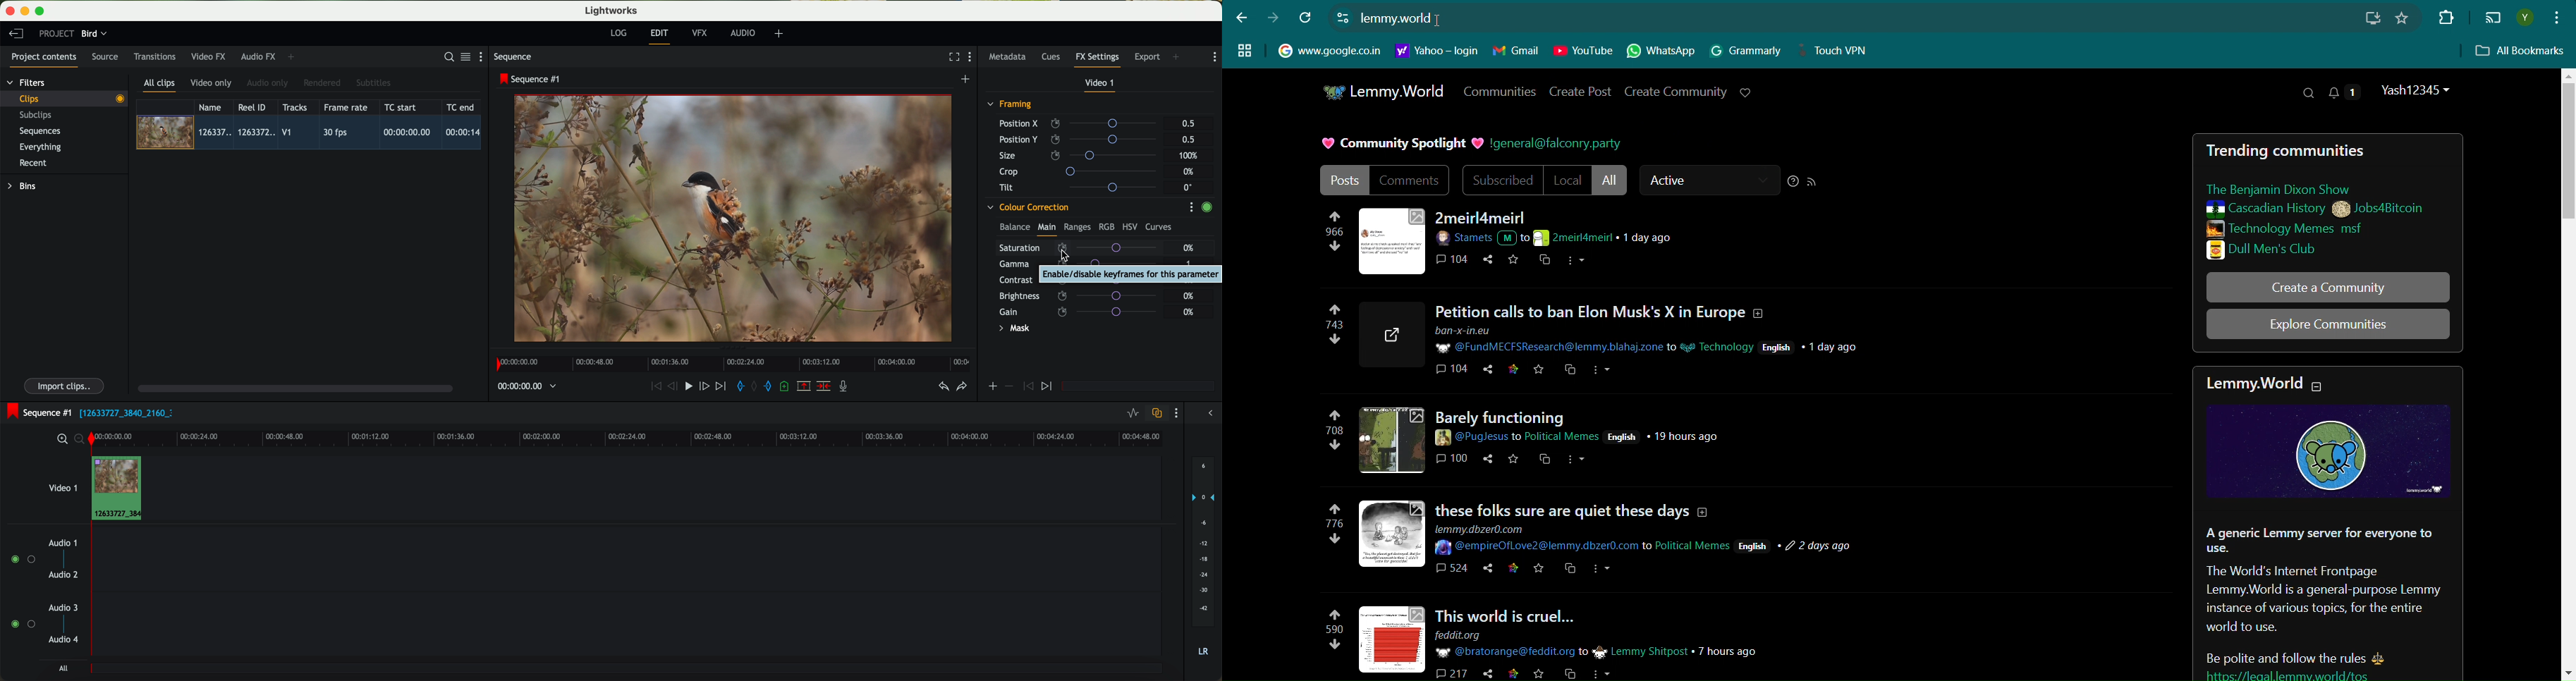 The height and width of the screenshot is (700, 2576). What do you see at coordinates (522, 387) in the screenshot?
I see `timeline` at bounding box center [522, 387].